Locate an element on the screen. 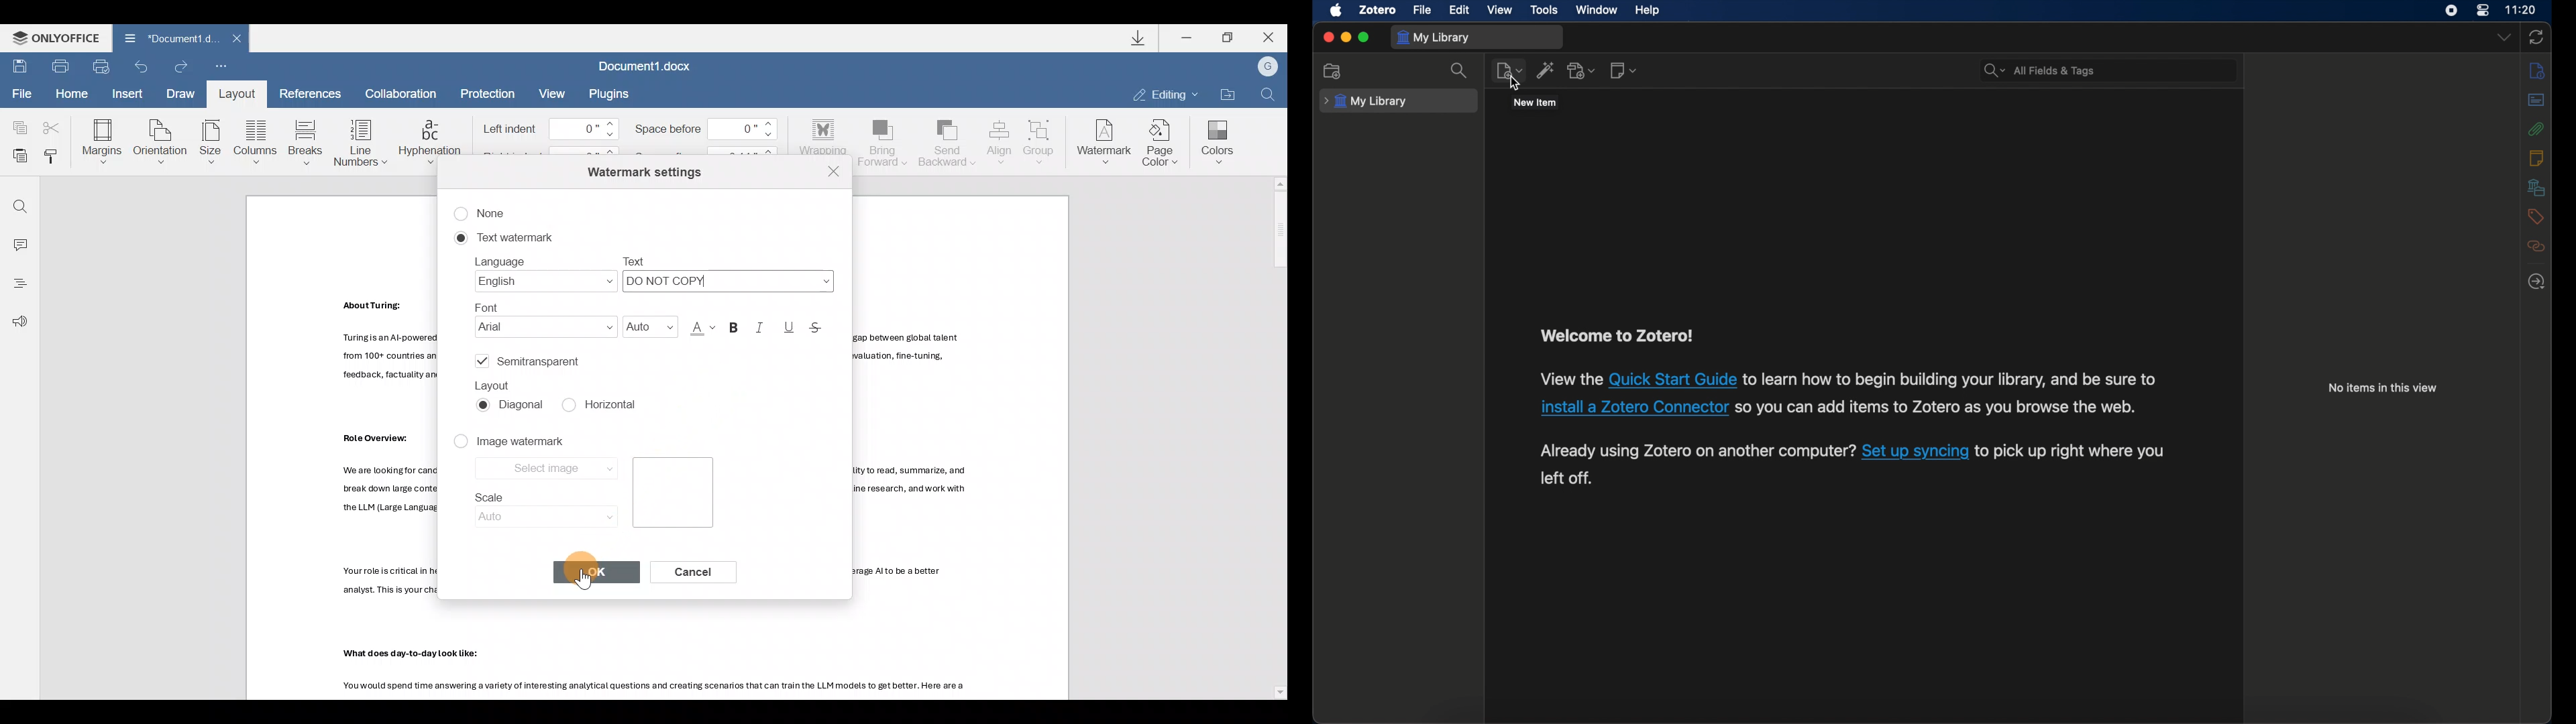 Image resolution: width=2576 pixels, height=728 pixels. search is located at coordinates (1458, 70).